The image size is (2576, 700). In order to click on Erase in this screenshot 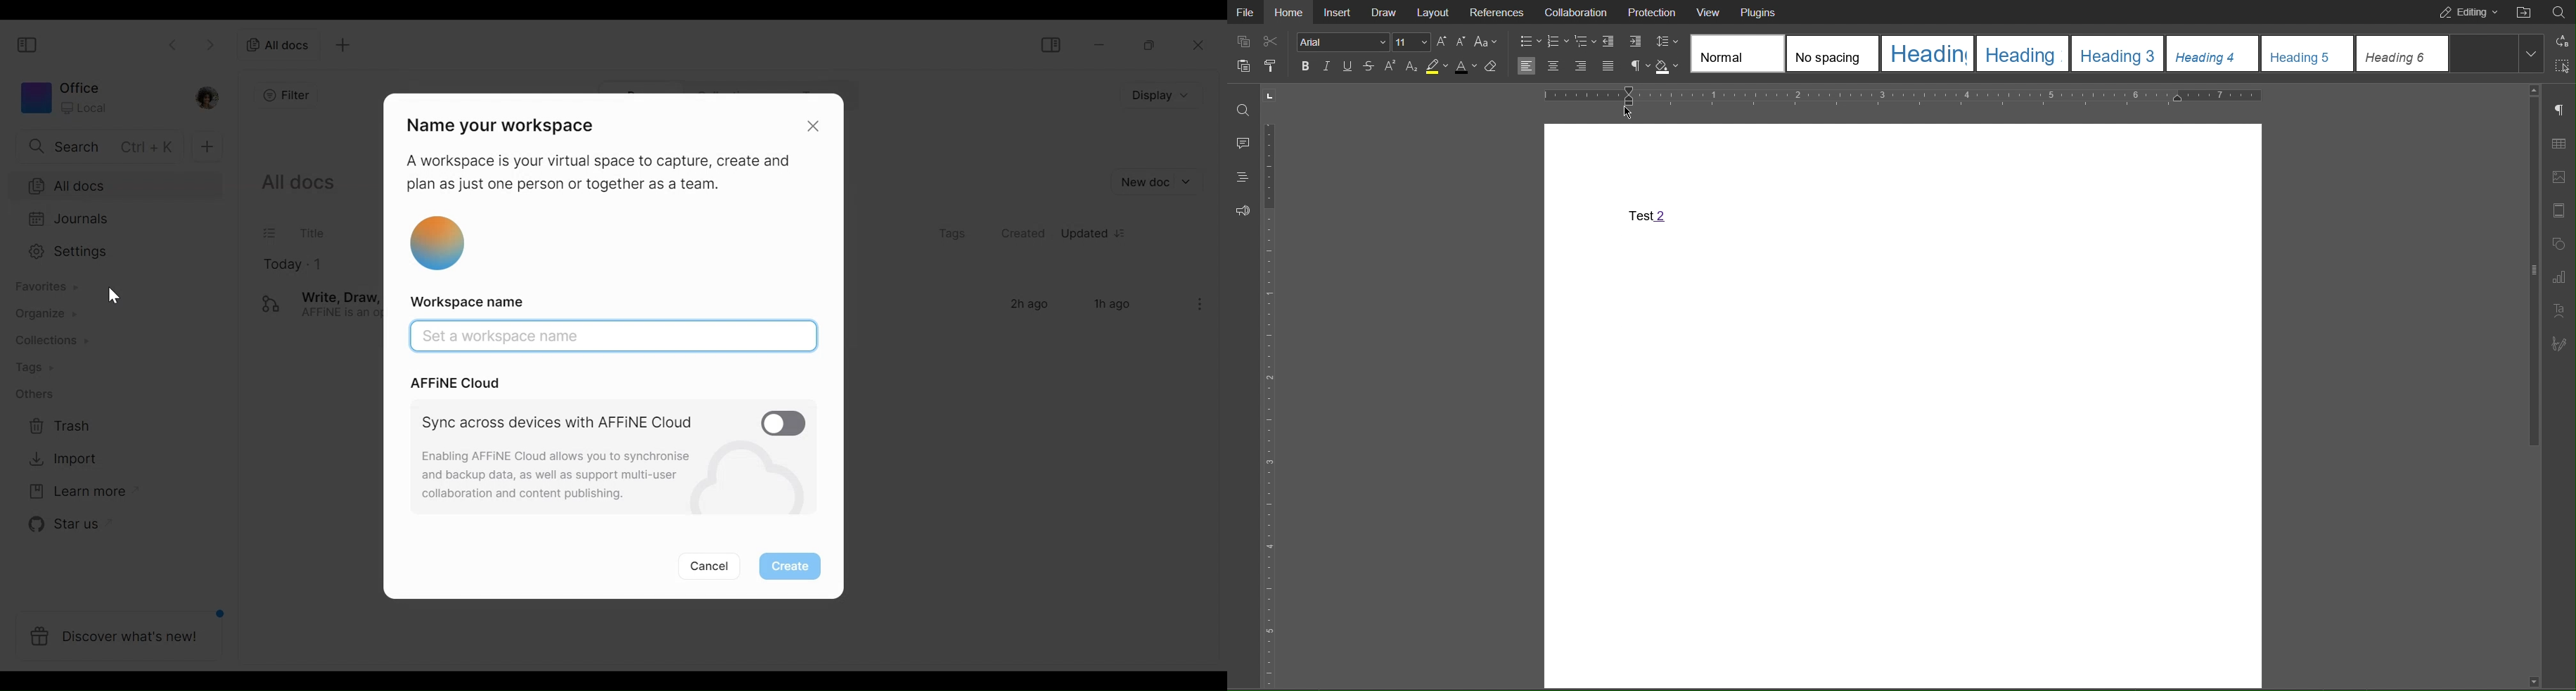, I will do `click(1493, 66)`.